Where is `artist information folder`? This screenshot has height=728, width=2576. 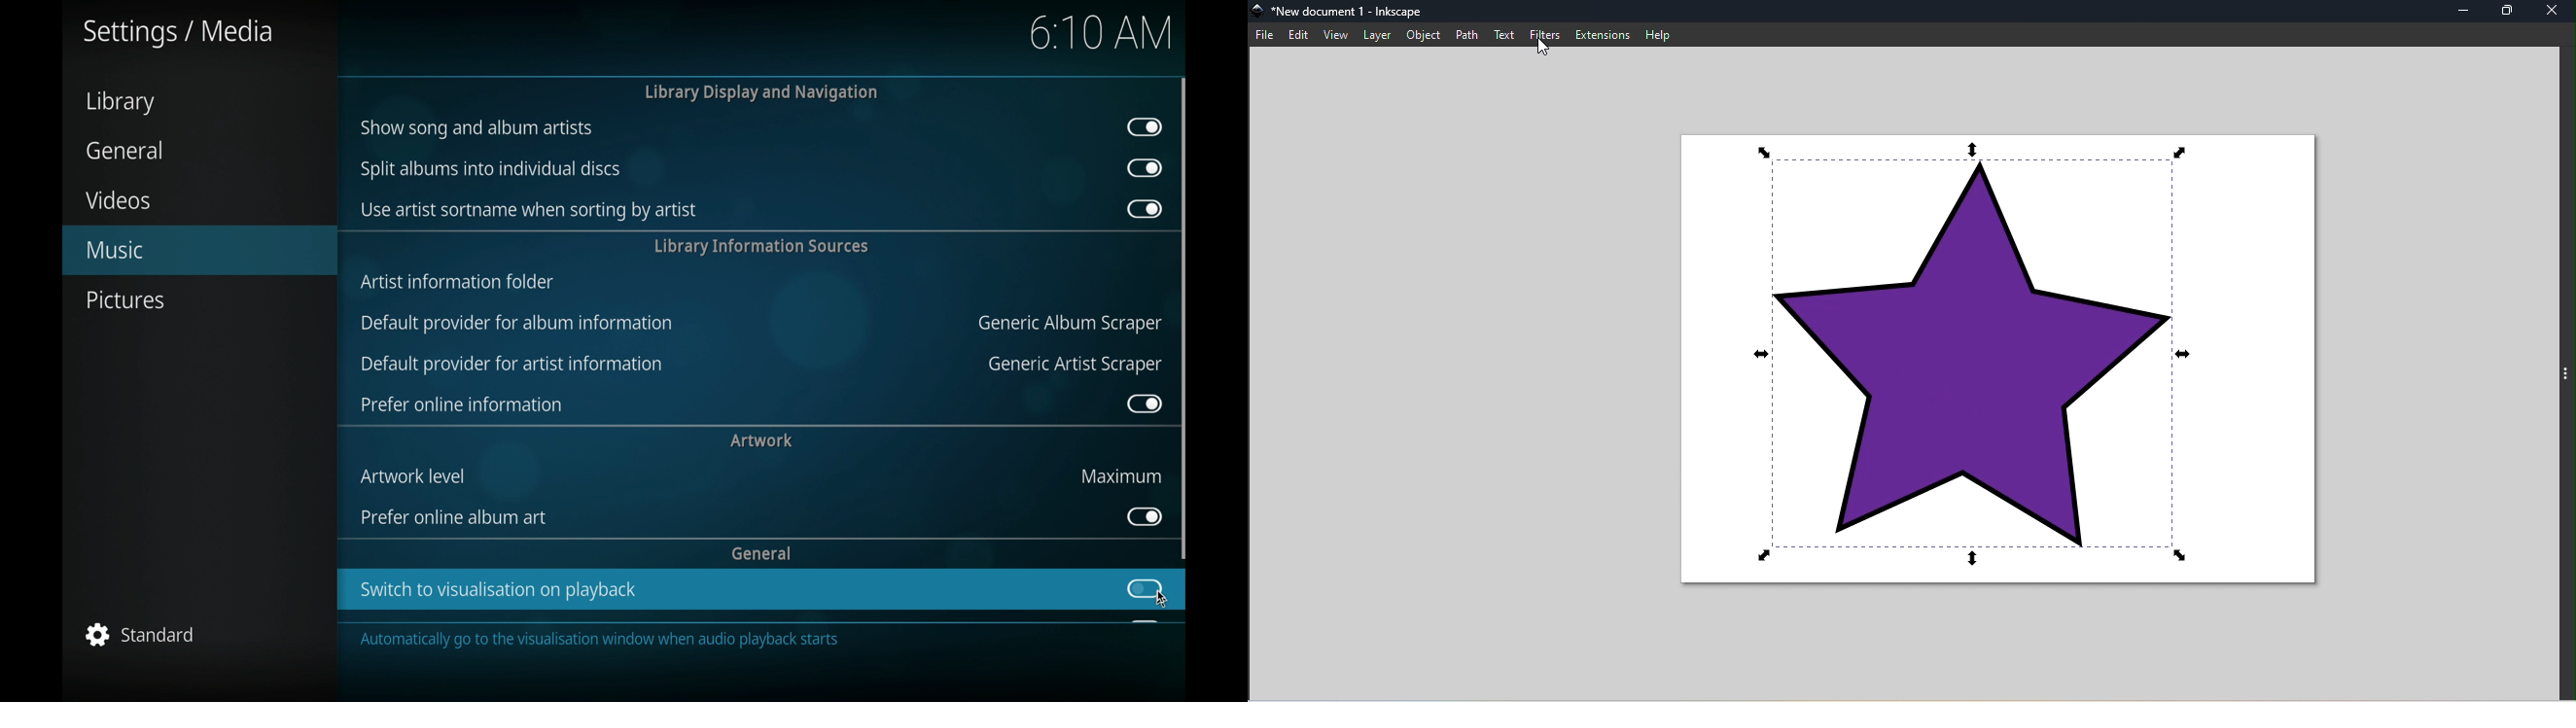
artist information folder is located at coordinates (459, 281).